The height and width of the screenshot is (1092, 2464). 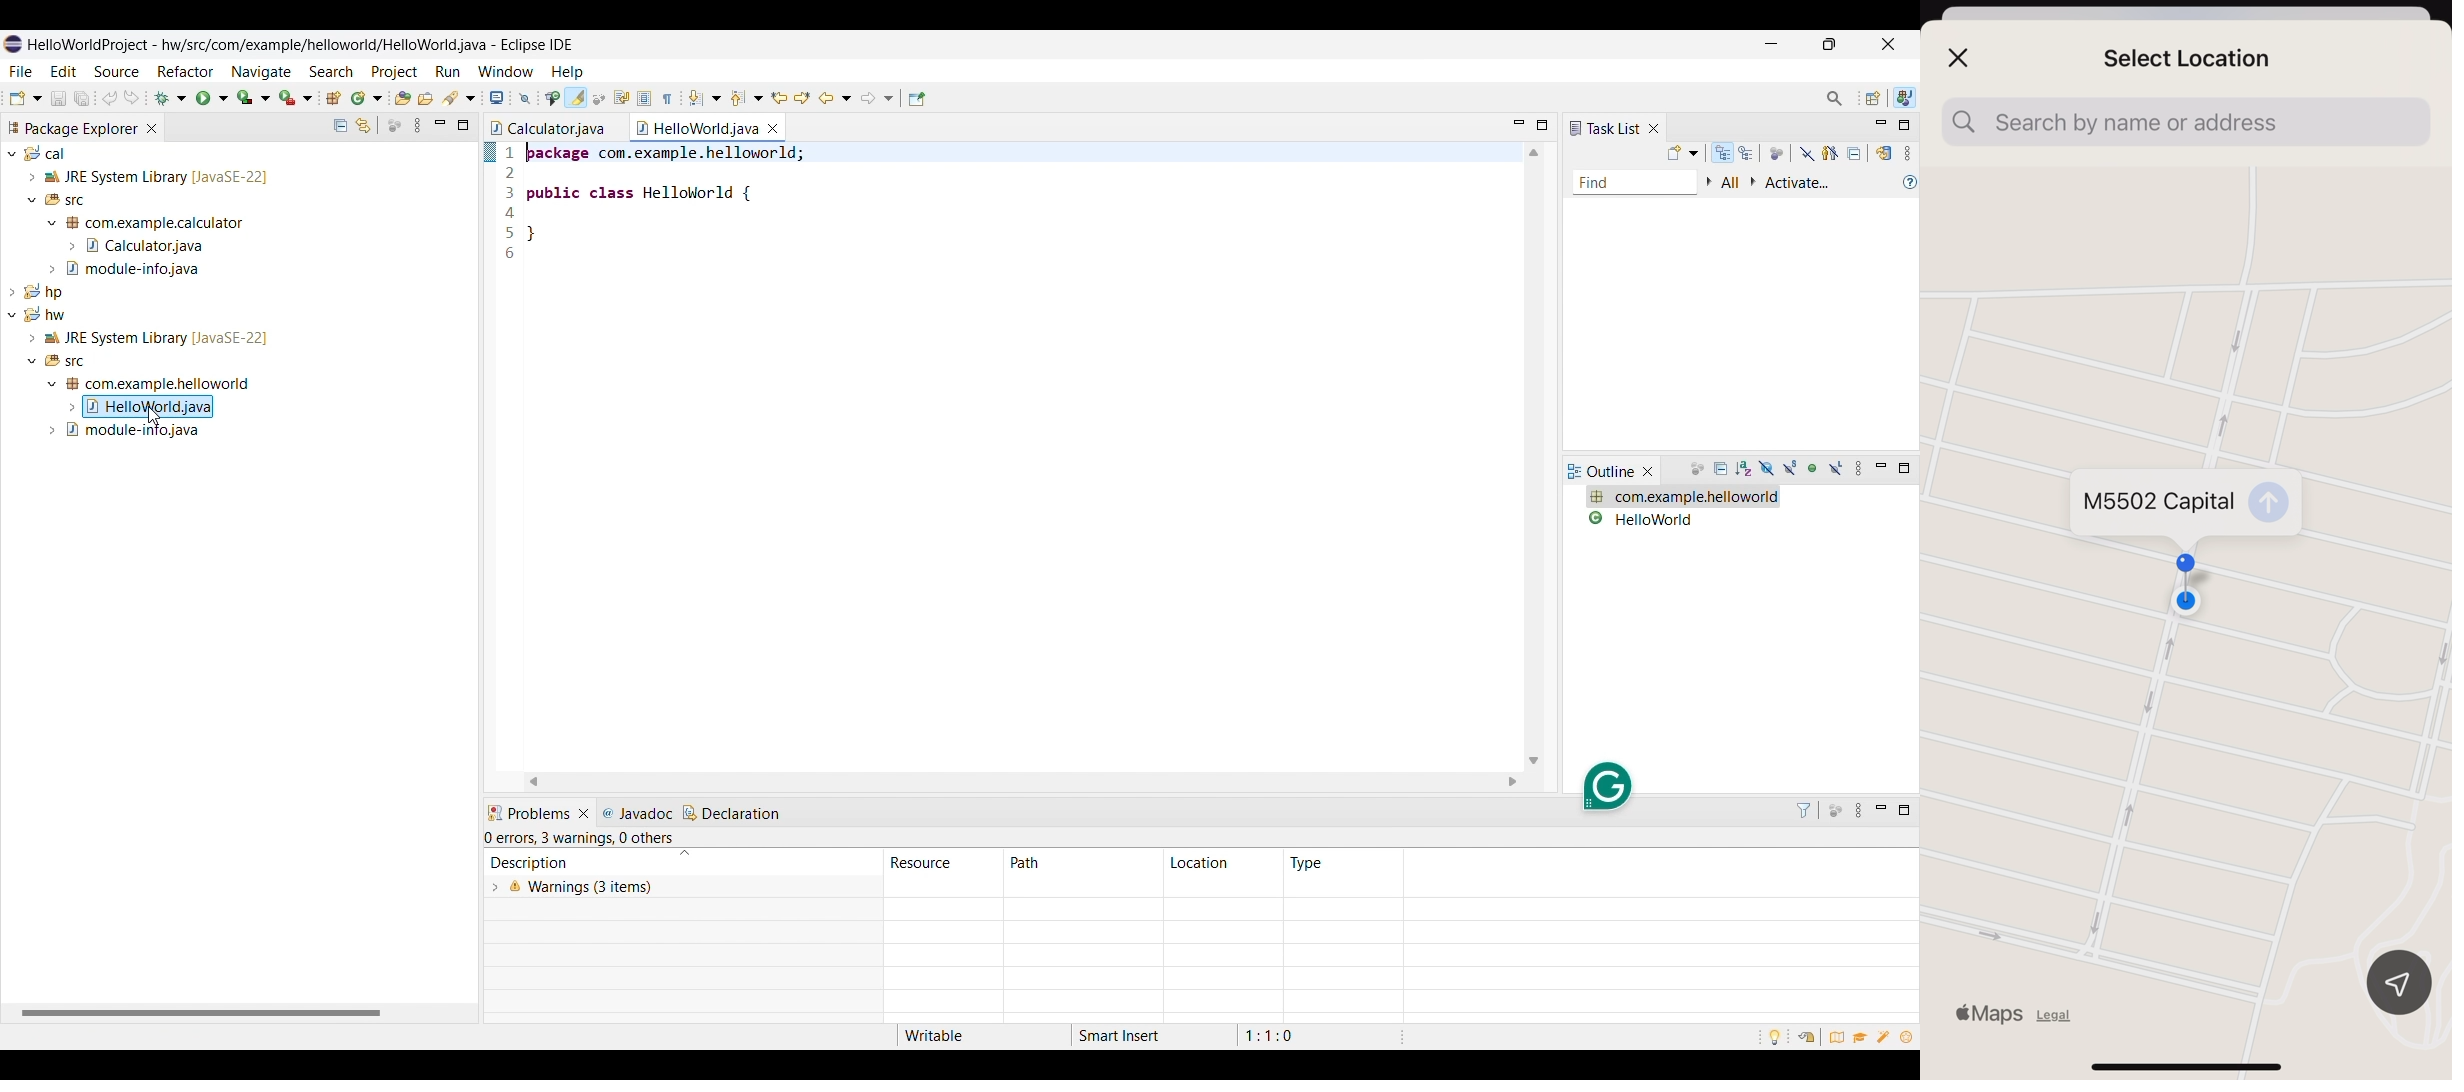 What do you see at coordinates (152, 128) in the screenshot?
I see `Close tab` at bounding box center [152, 128].